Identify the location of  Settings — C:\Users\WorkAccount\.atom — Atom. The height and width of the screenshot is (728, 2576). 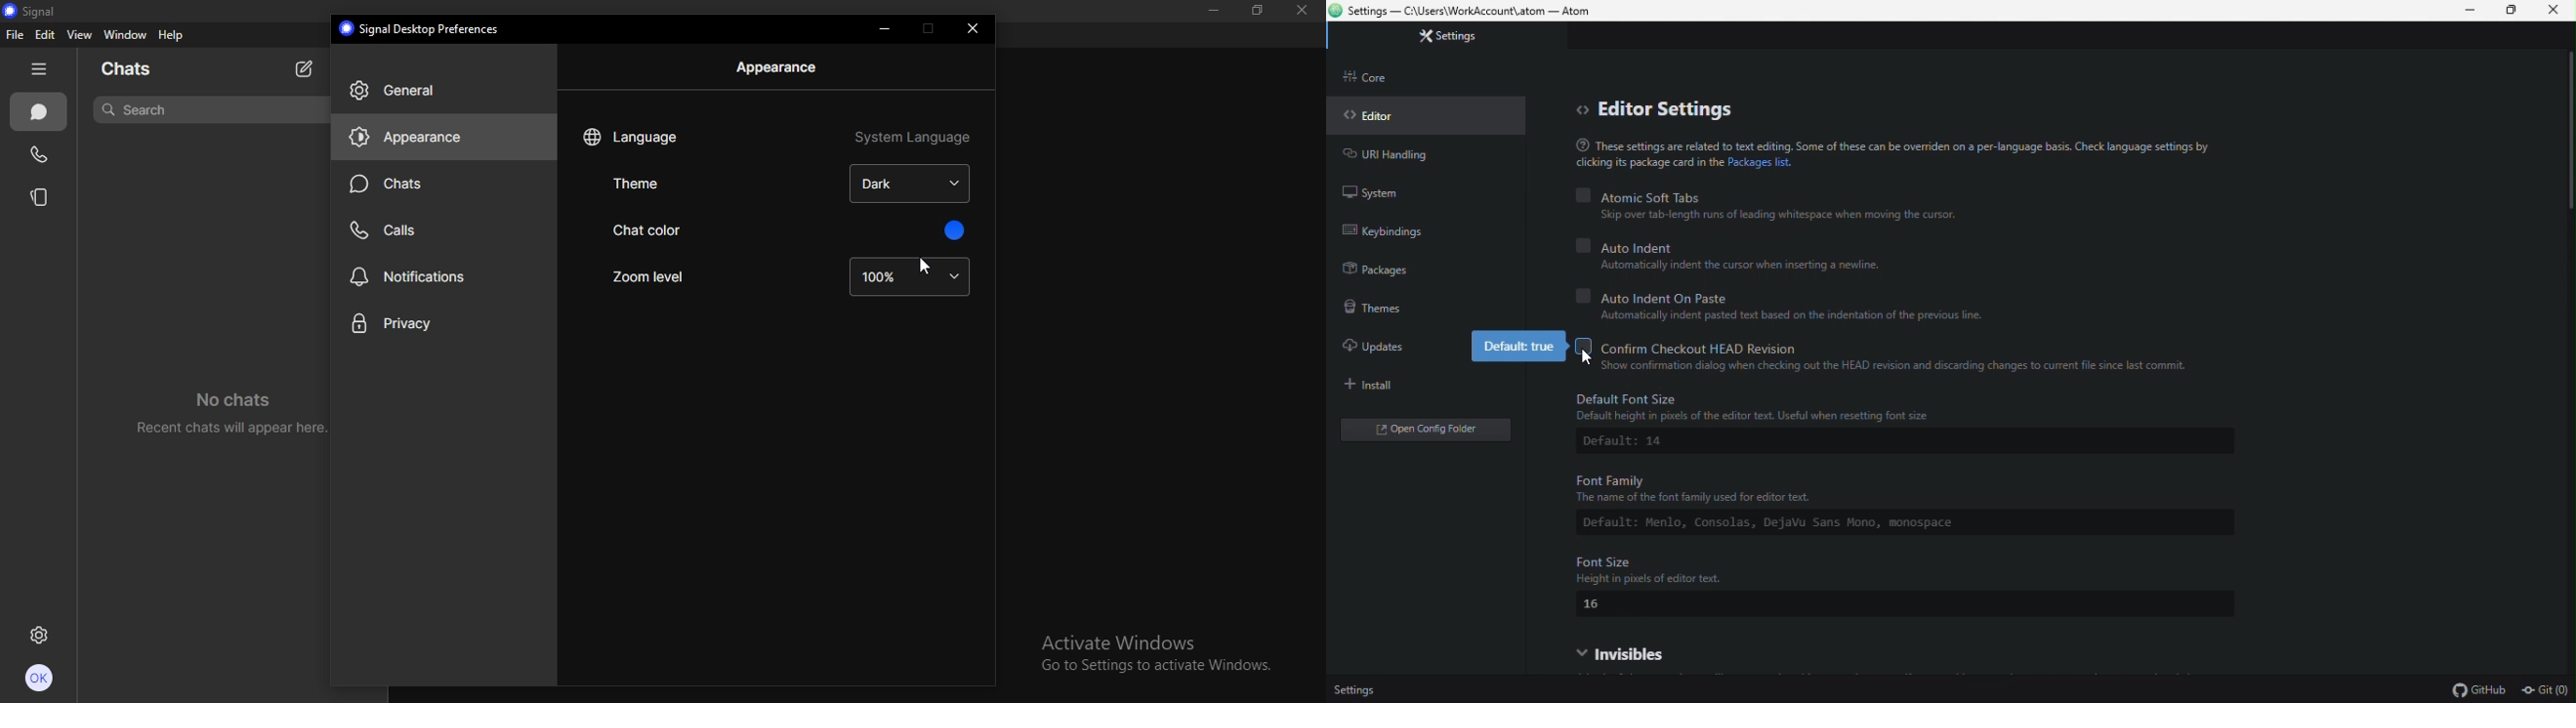
(1474, 11).